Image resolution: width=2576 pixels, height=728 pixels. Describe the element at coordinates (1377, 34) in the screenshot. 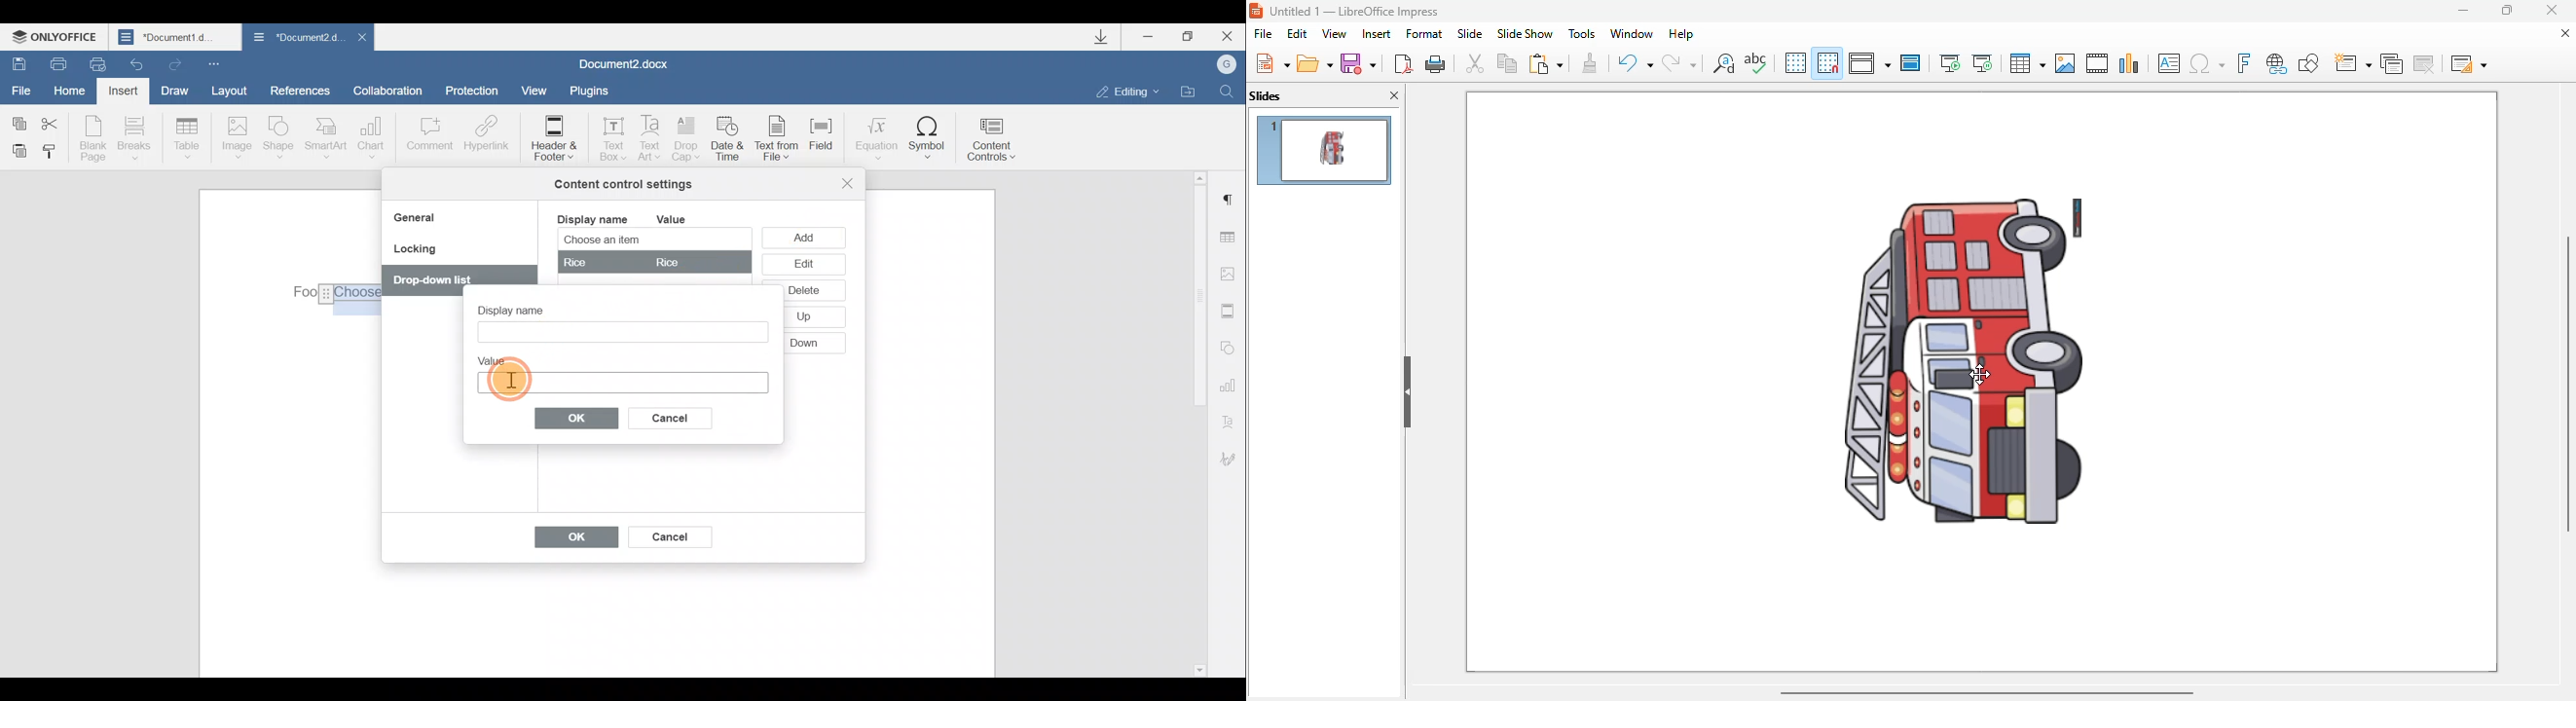

I see `insert` at that location.